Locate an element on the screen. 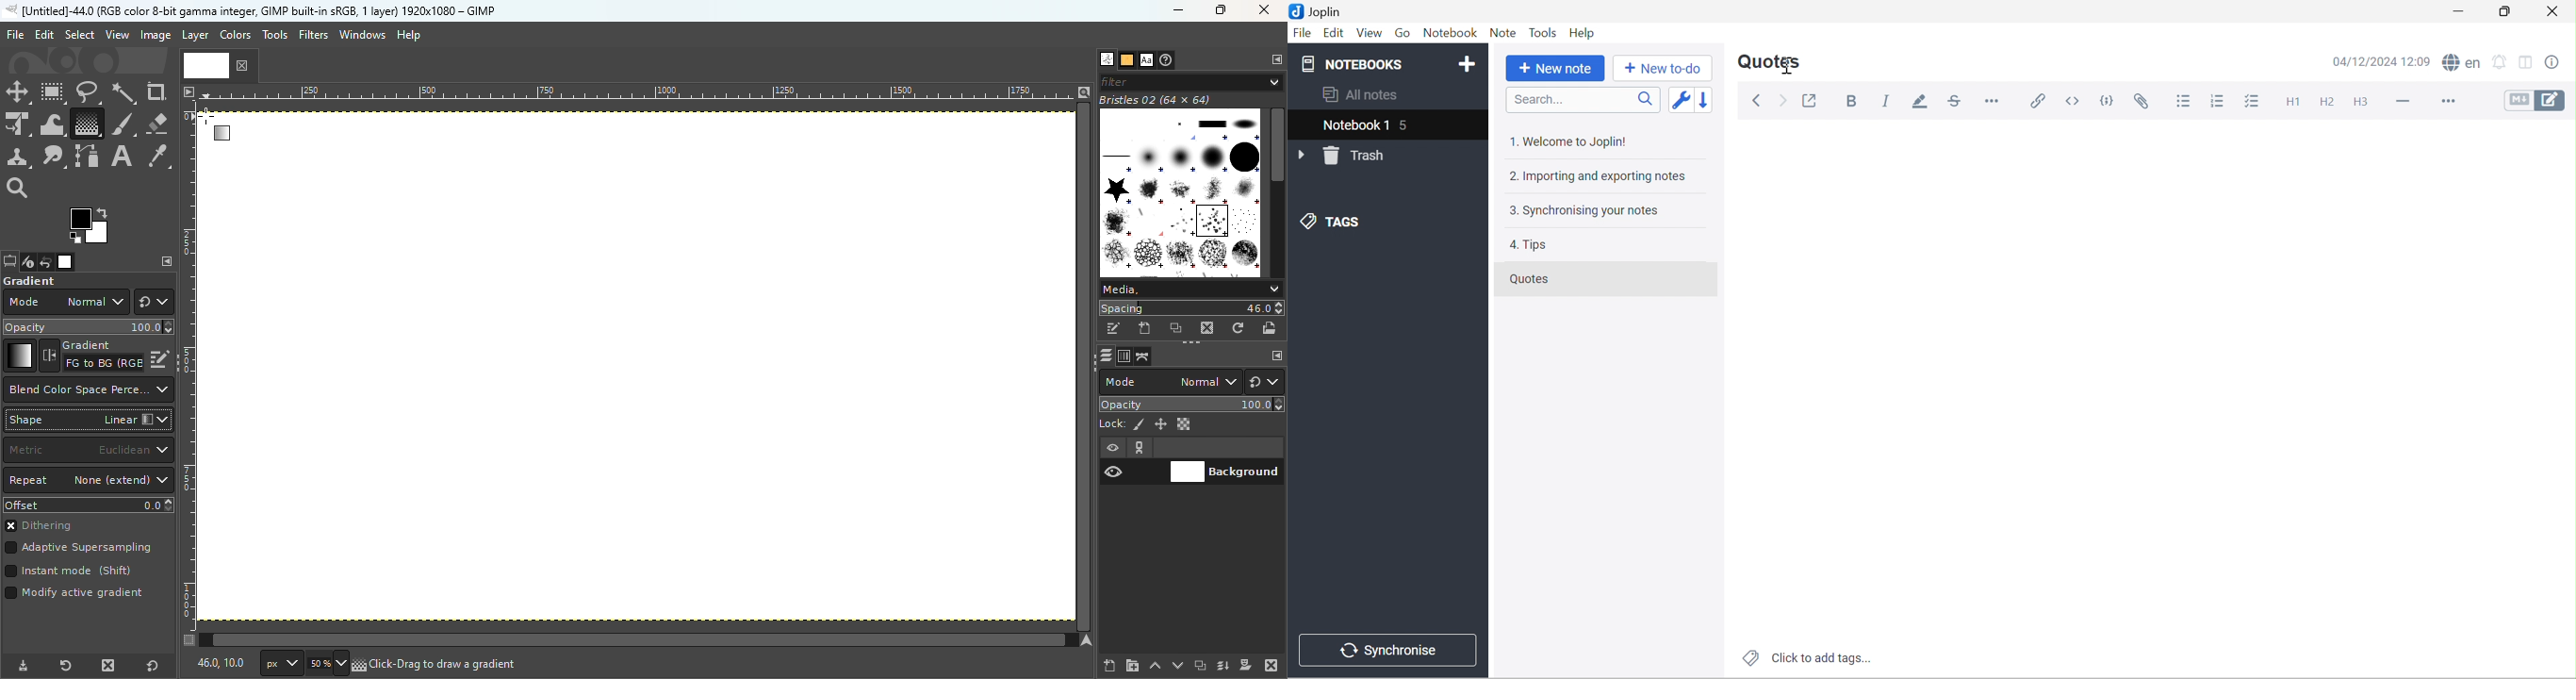 This screenshot has height=700, width=2576. New note is located at coordinates (1554, 71).